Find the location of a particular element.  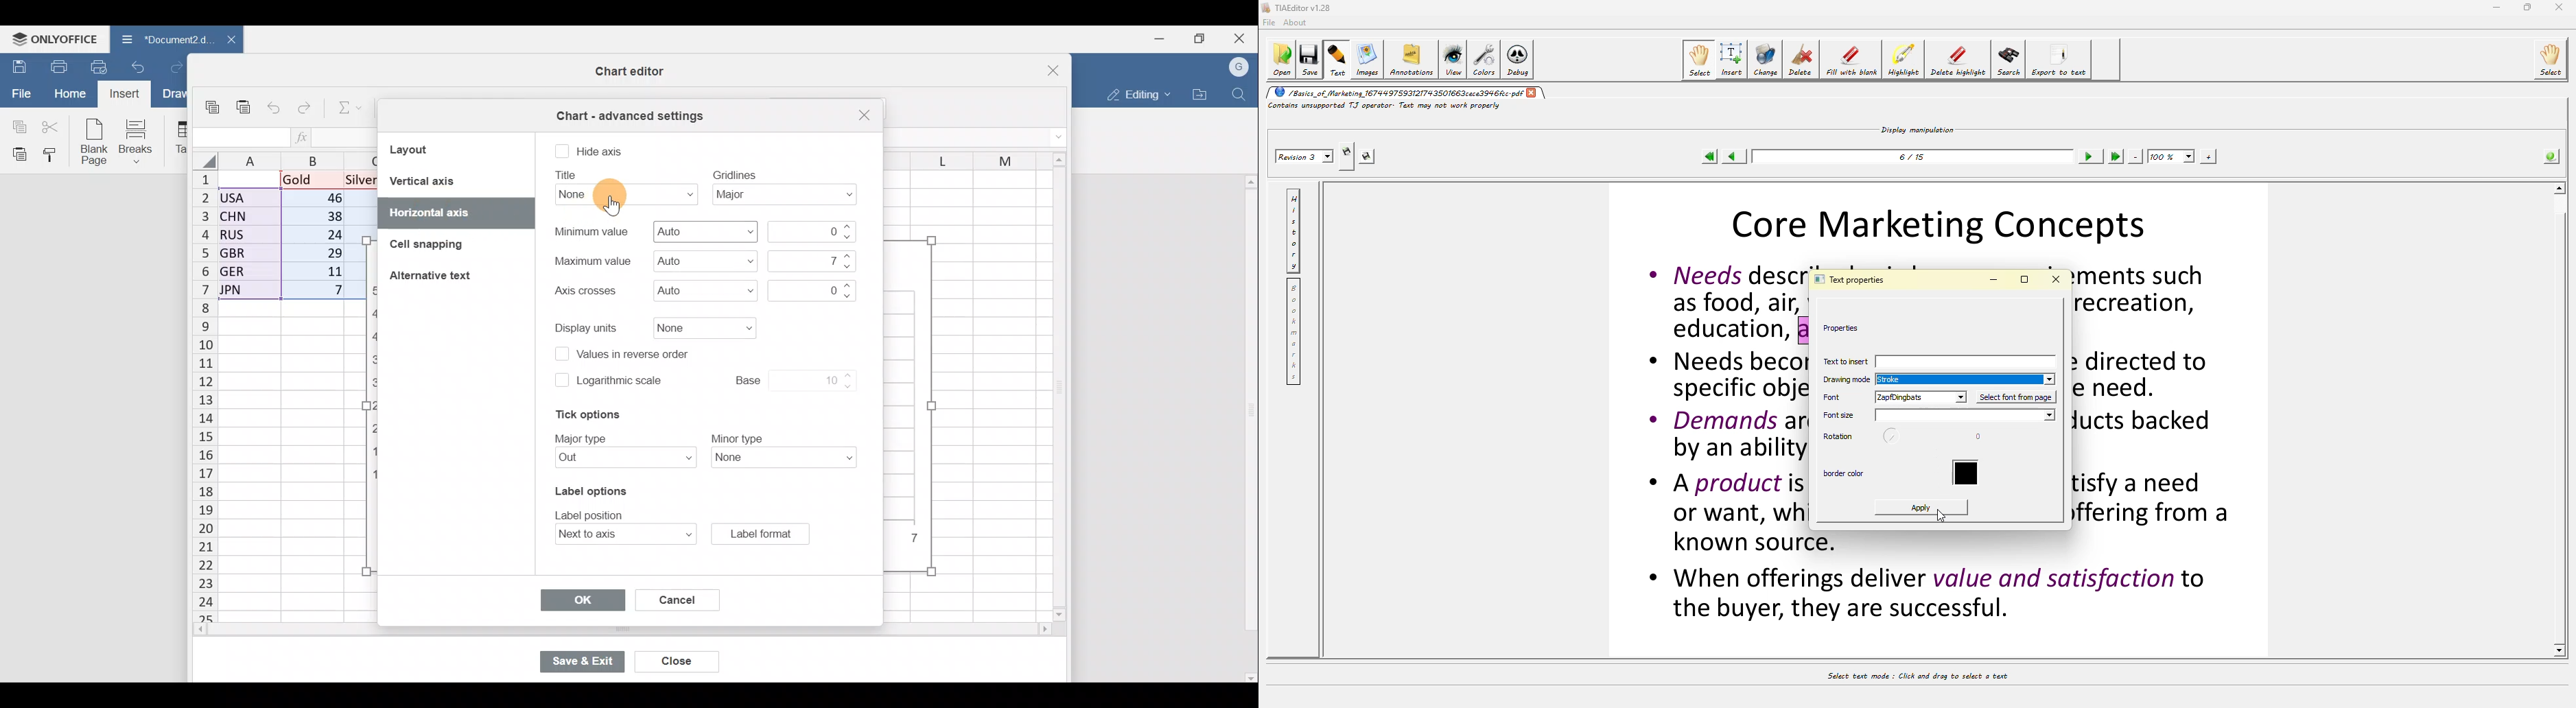

Scroll bar is located at coordinates (595, 631).